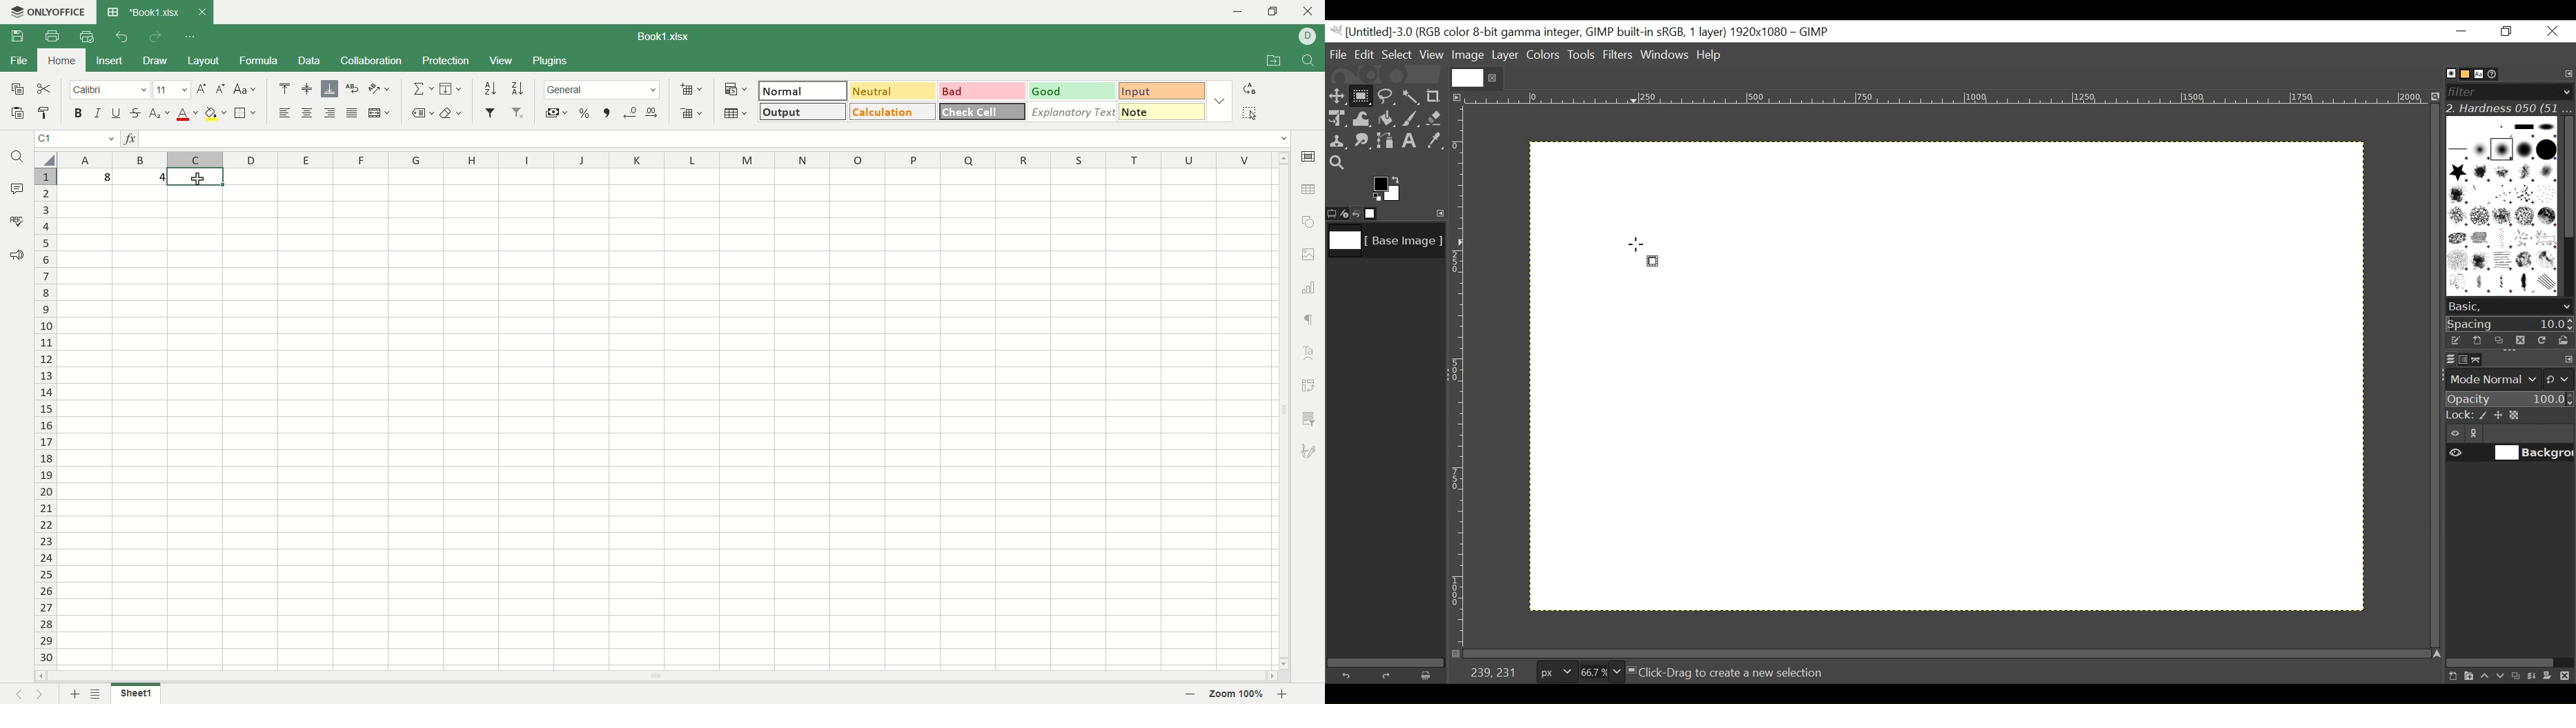 The width and height of the screenshot is (2576, 728). What do you see at coordinates (2540, 339) in the screenshot?
I see `Refresh` at bounding box center [2540, 339].